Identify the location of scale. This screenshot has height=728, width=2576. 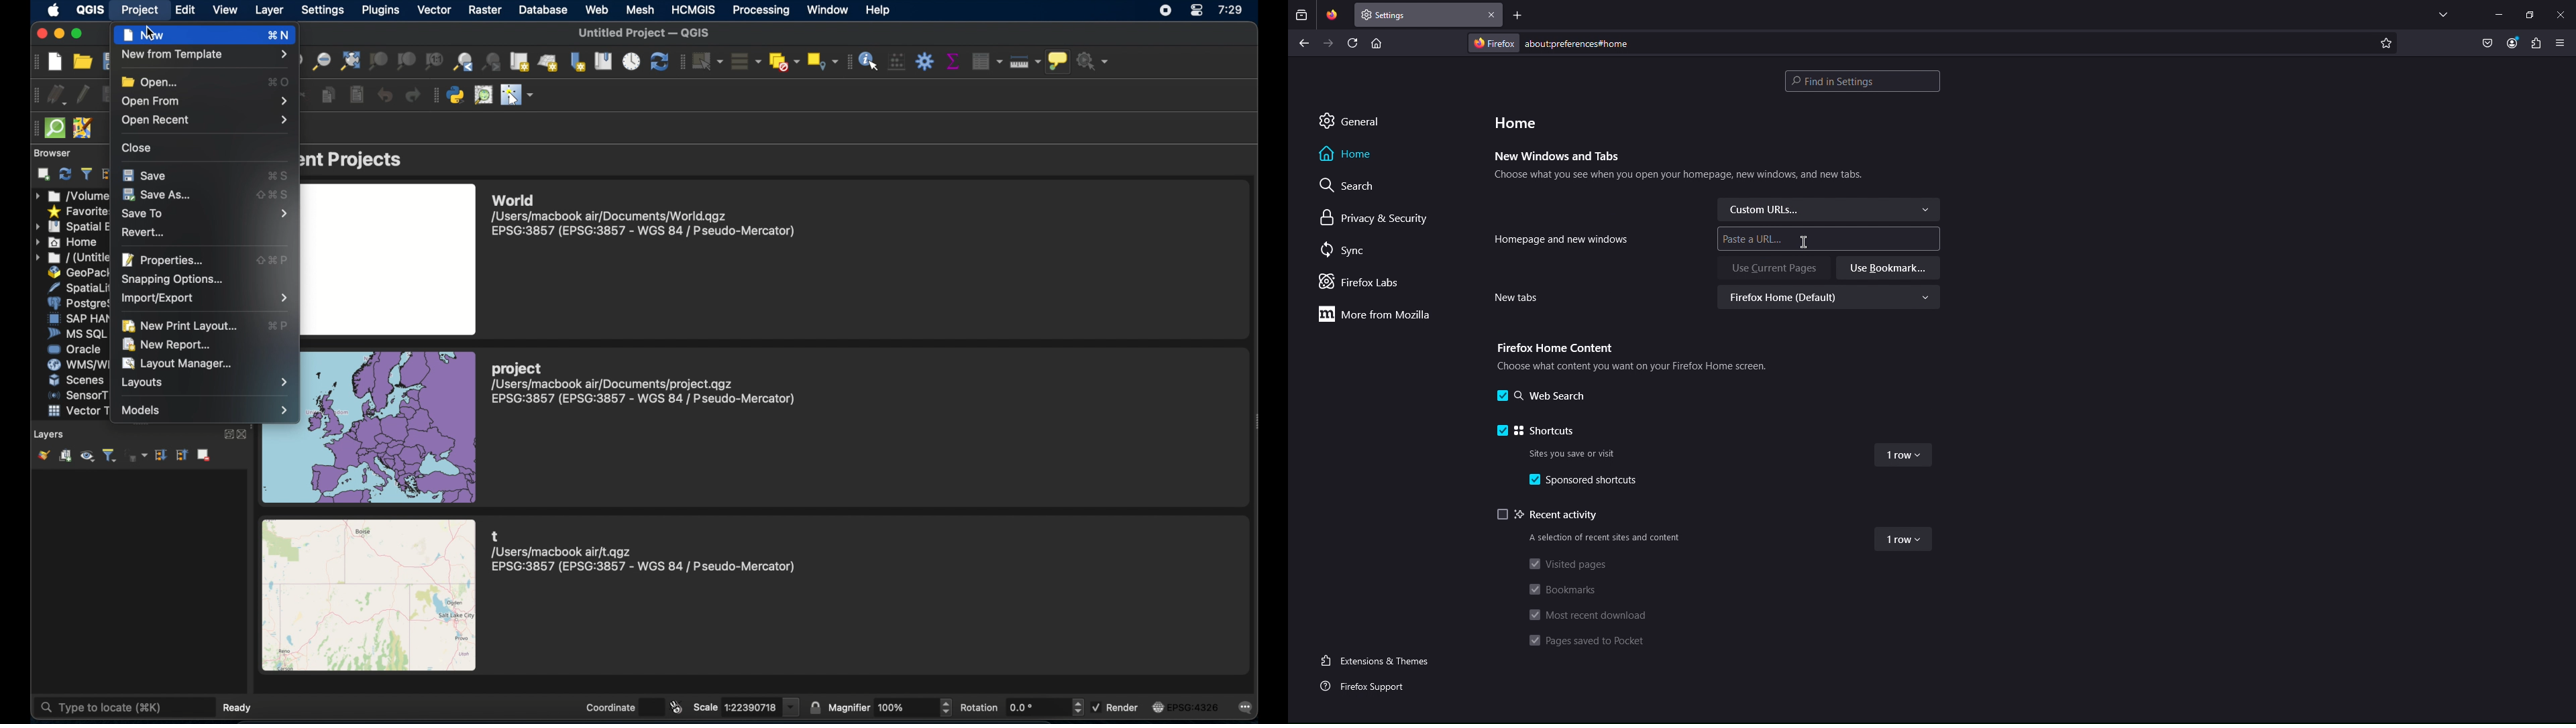
(706, 706).